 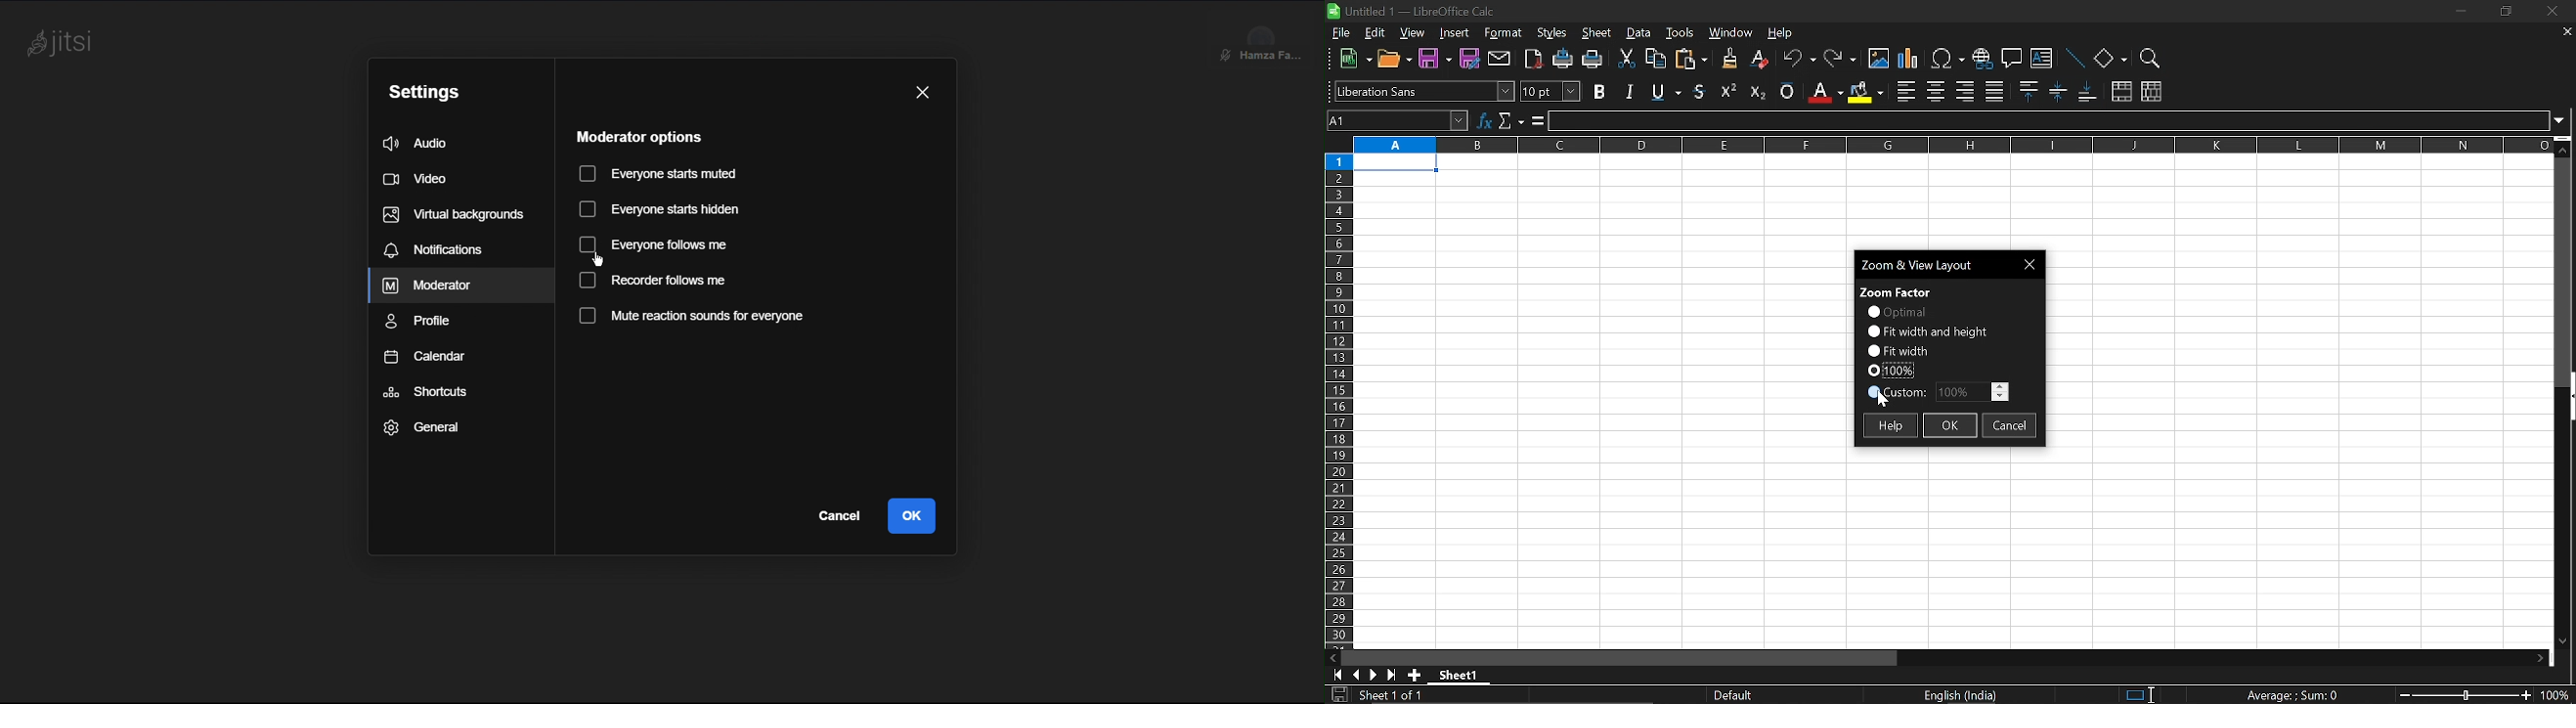 What do you see at coordinates (1667, 90) in the screenshot?
I see `strikethough` at bounding box center [1667, 90].